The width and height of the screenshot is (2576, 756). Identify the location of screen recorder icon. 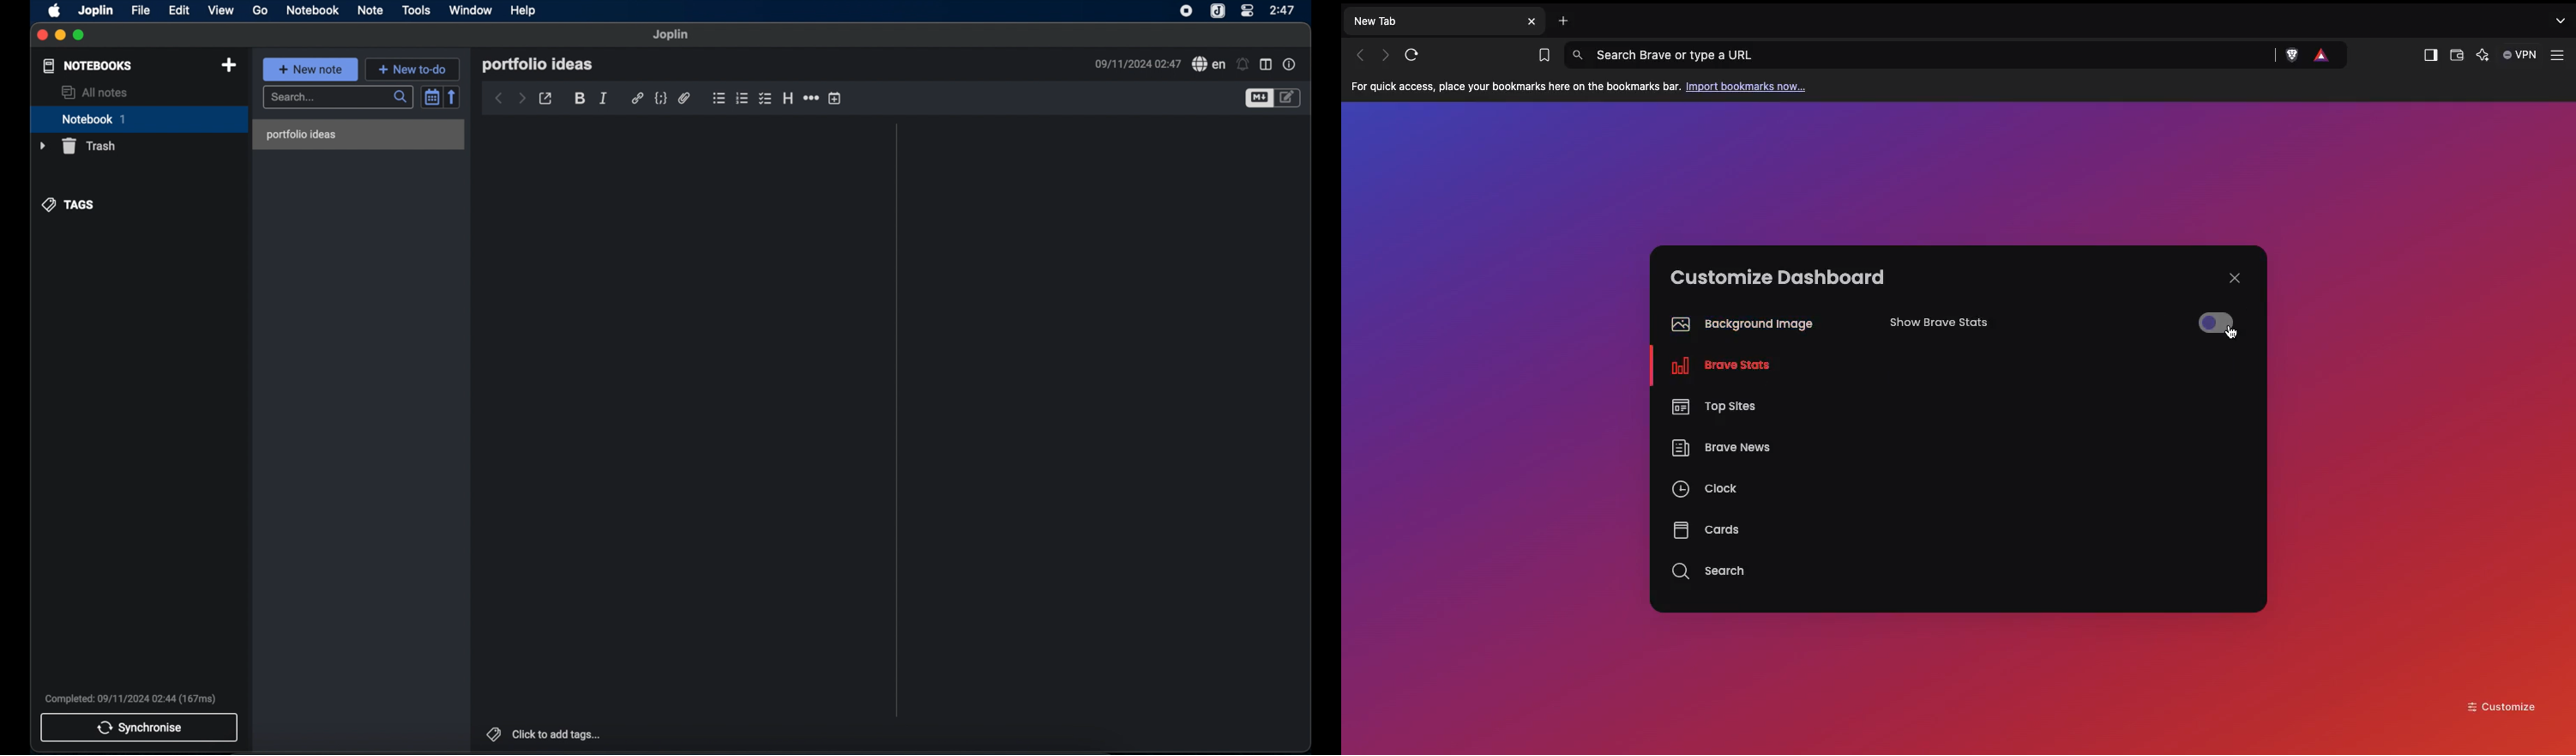
(1186, 10).